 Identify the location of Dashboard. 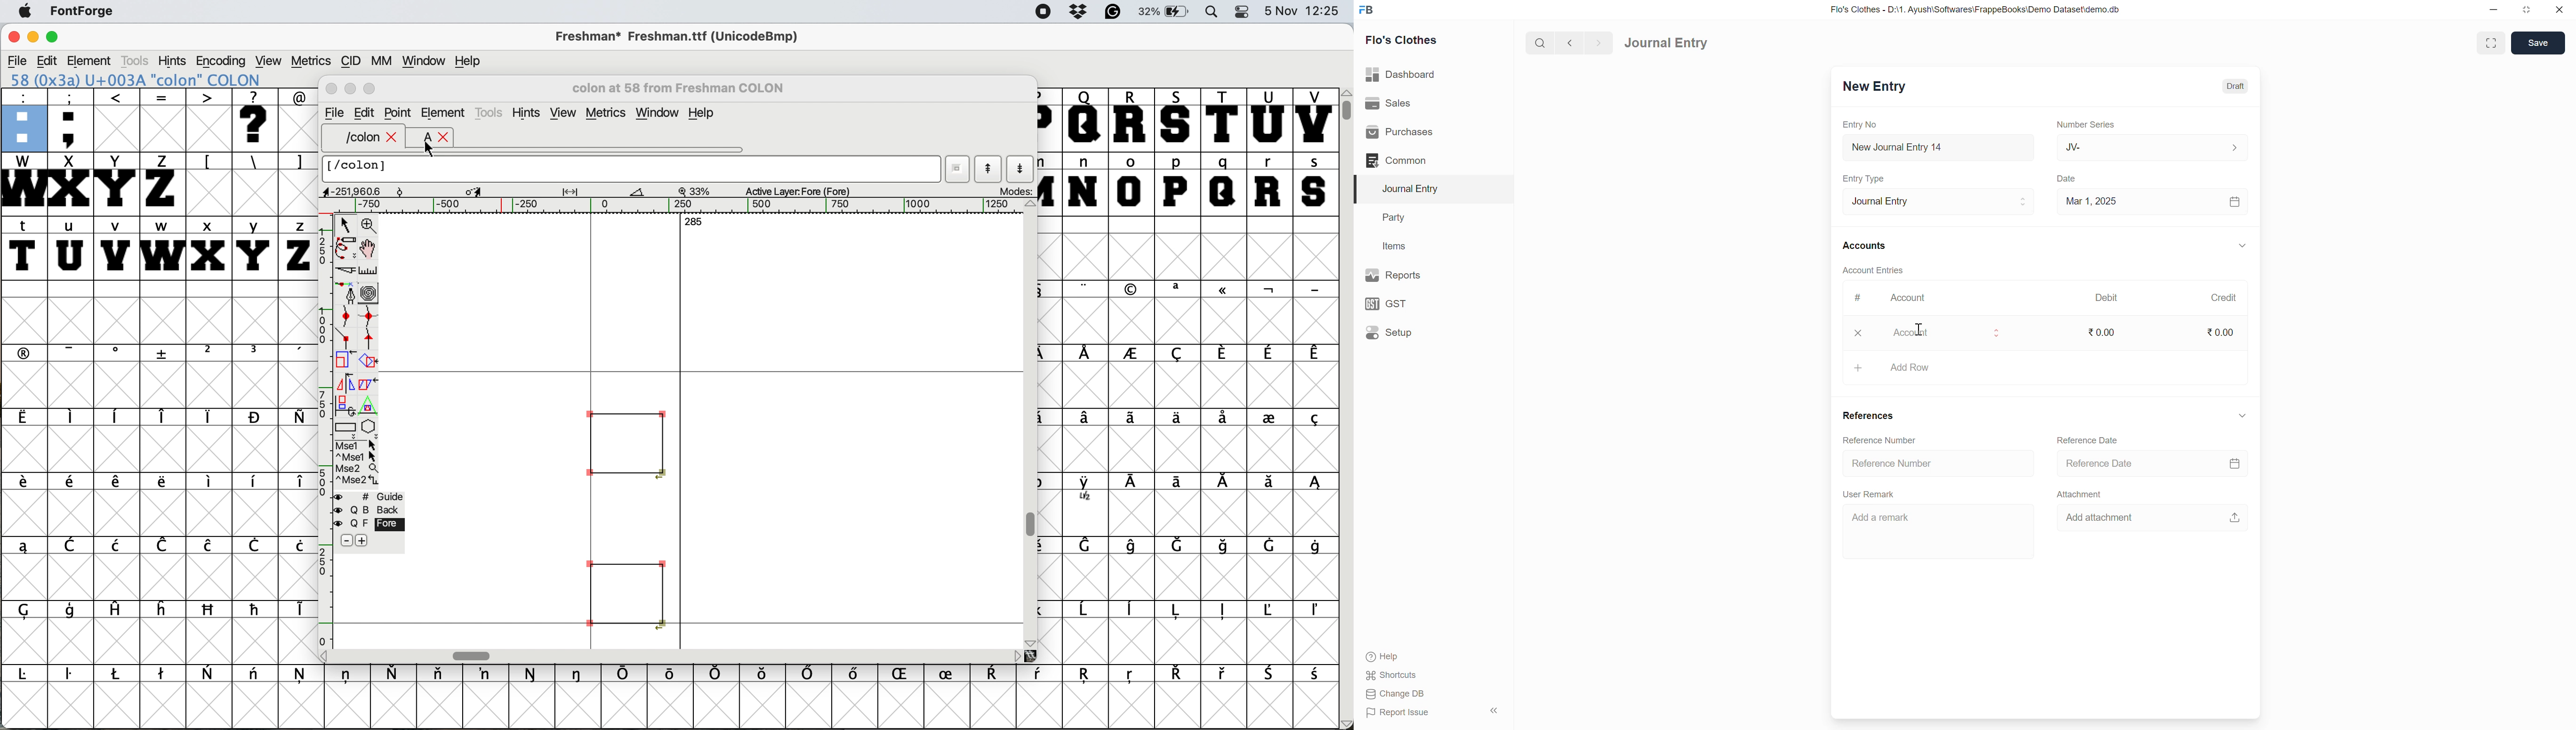
(1401, 74).